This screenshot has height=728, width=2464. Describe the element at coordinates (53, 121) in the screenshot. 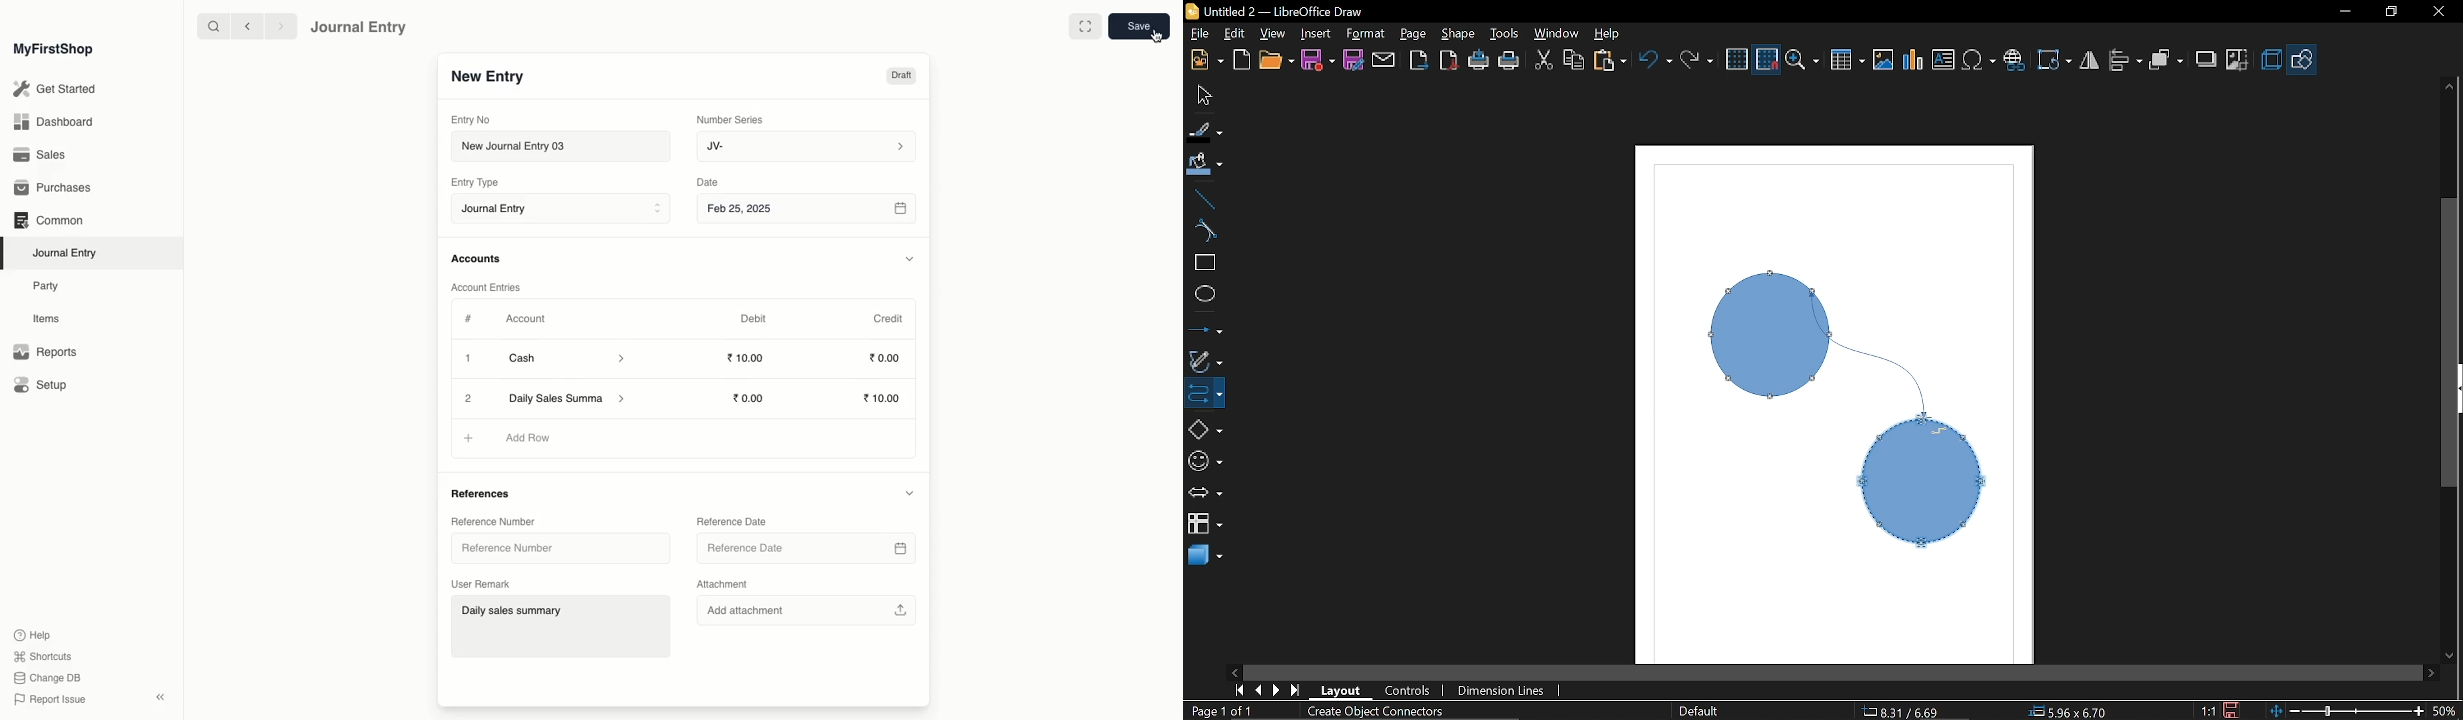

I see `Dashboard` at that location.